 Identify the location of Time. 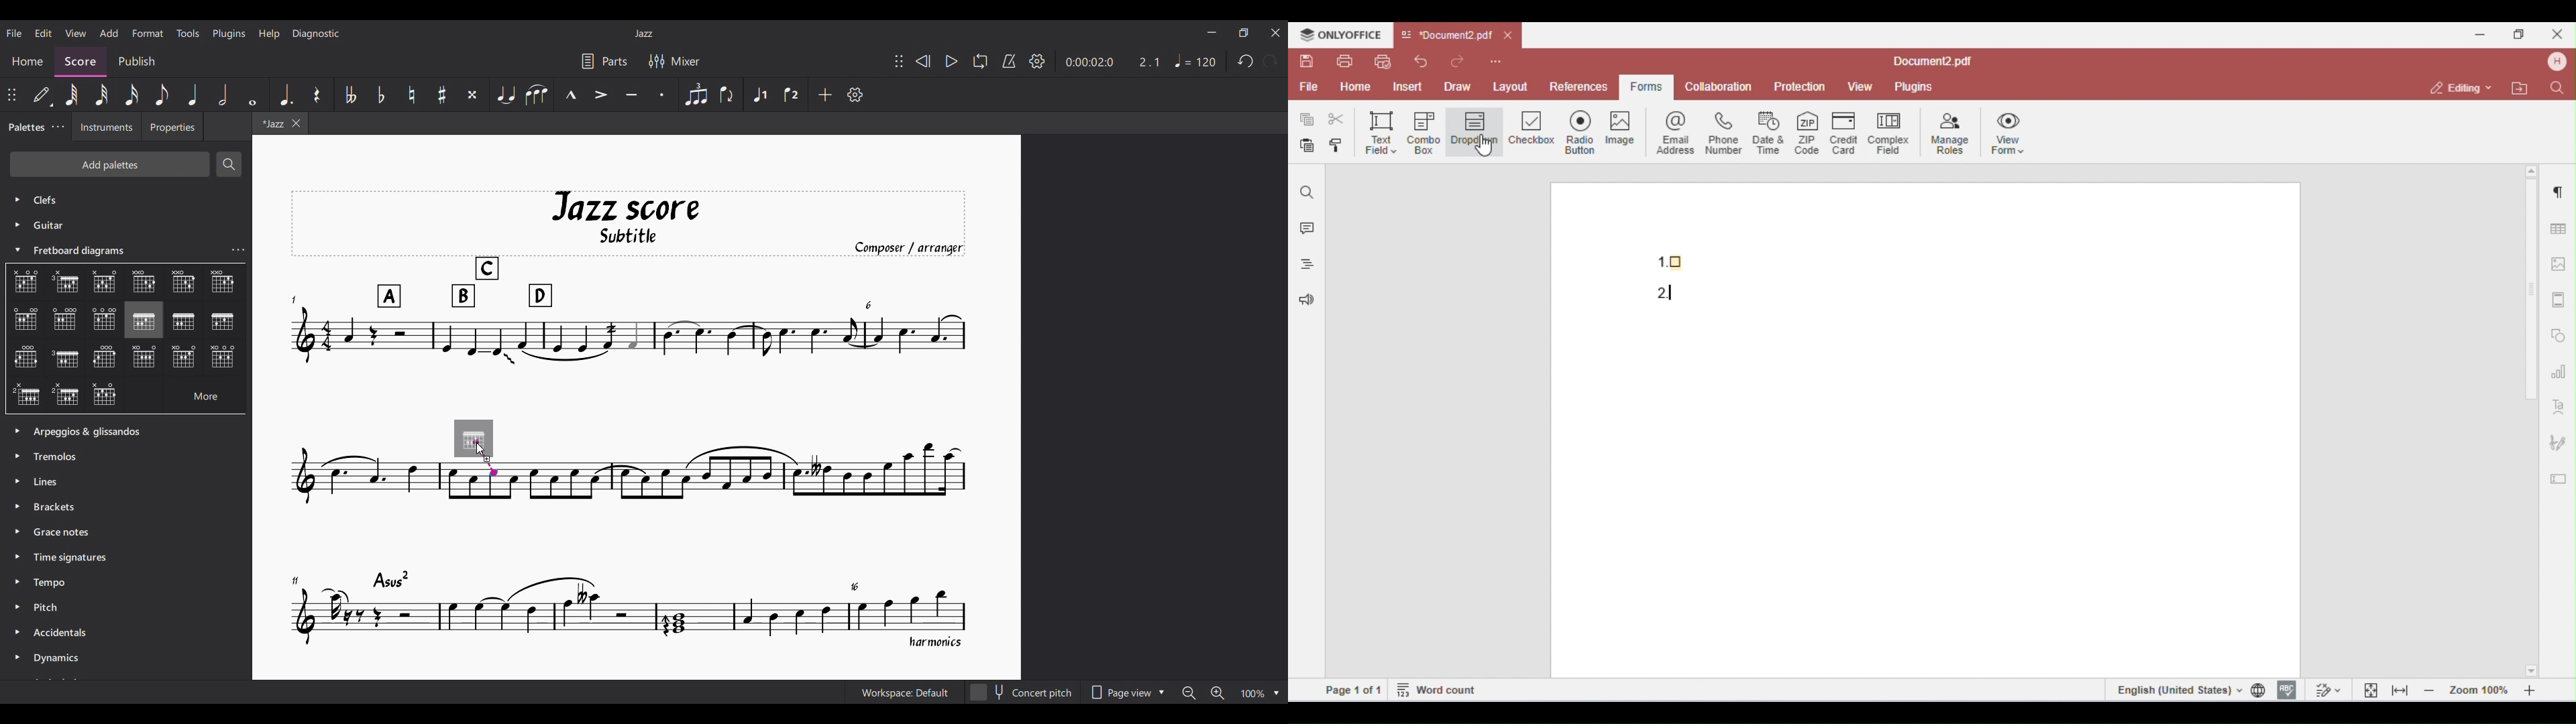
(76, 558).